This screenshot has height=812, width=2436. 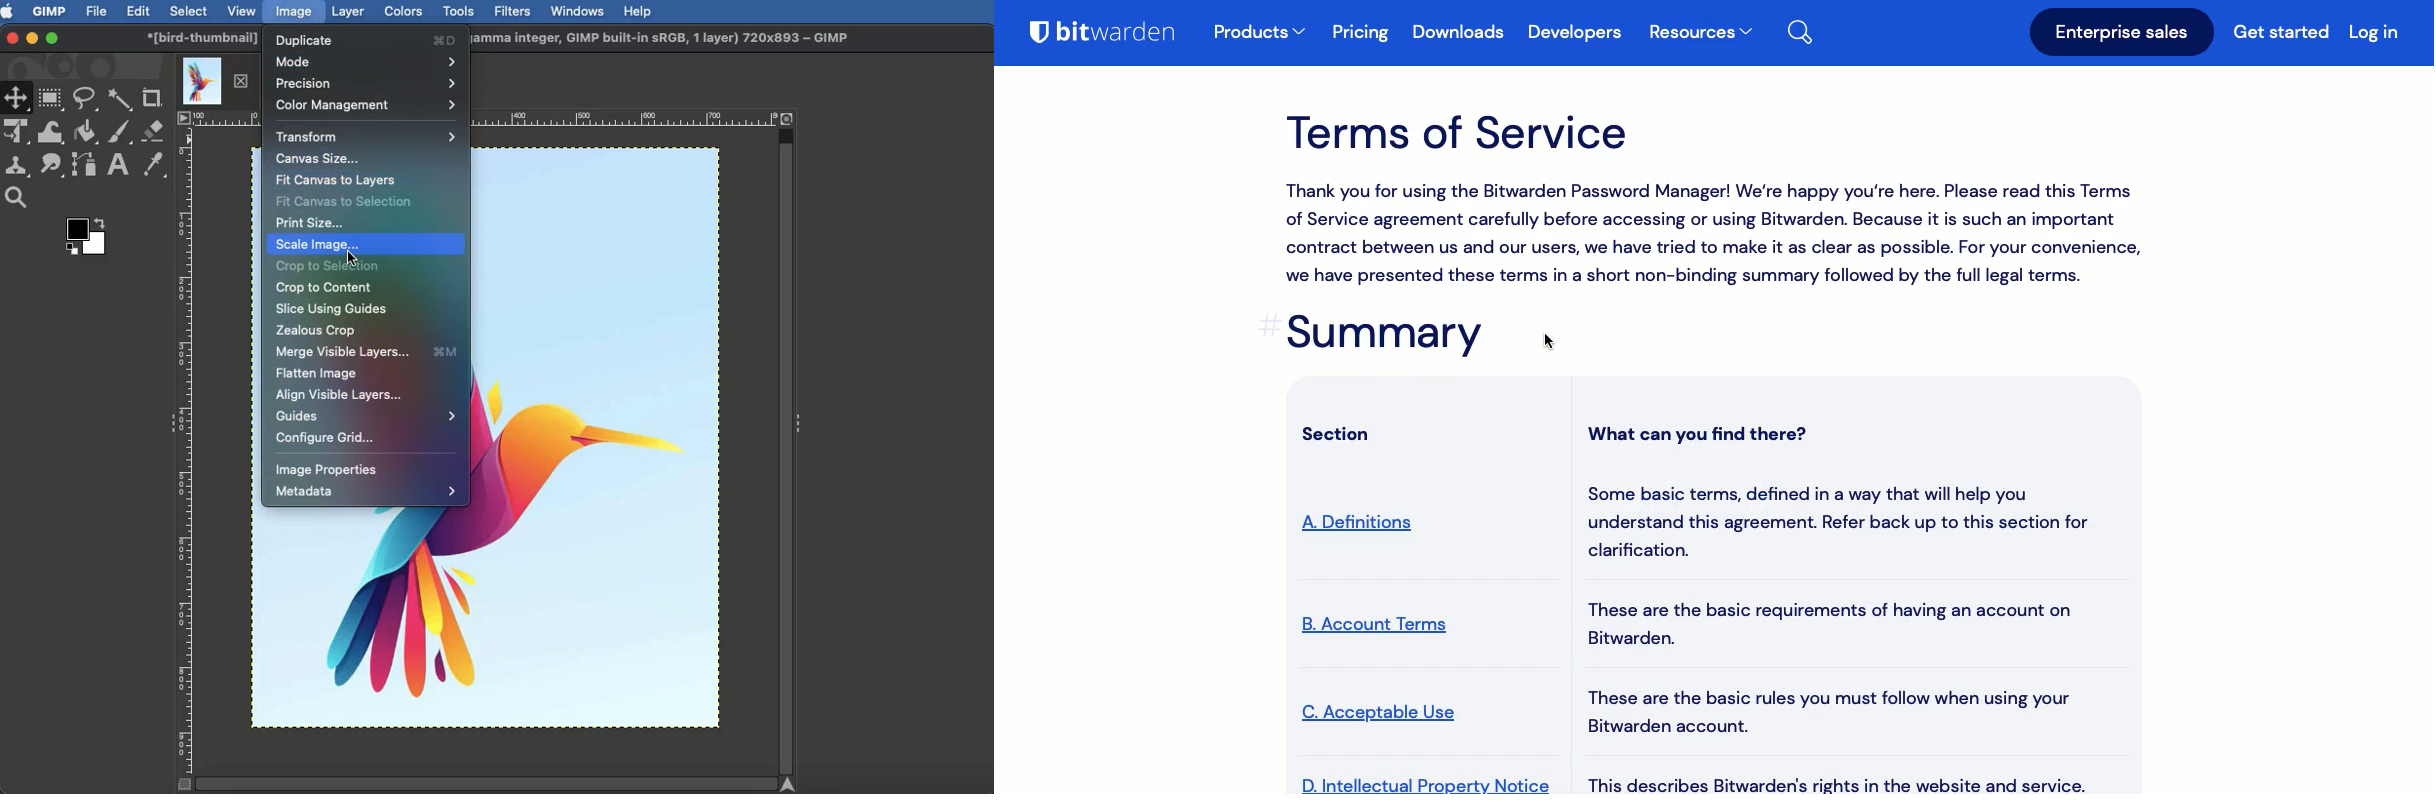 I want to click on What can you find there?

Some basic terms, defined in a way that will help you
understand this agreement. Refer back up to this section for
clarification.

These are the basic requirements of having an account on
Bitwarden.

These are the basic rules you must follow when using your
Bitwarden account.

This describes Bitwarden's rights in the website and service., so click(x=1849, y=605).